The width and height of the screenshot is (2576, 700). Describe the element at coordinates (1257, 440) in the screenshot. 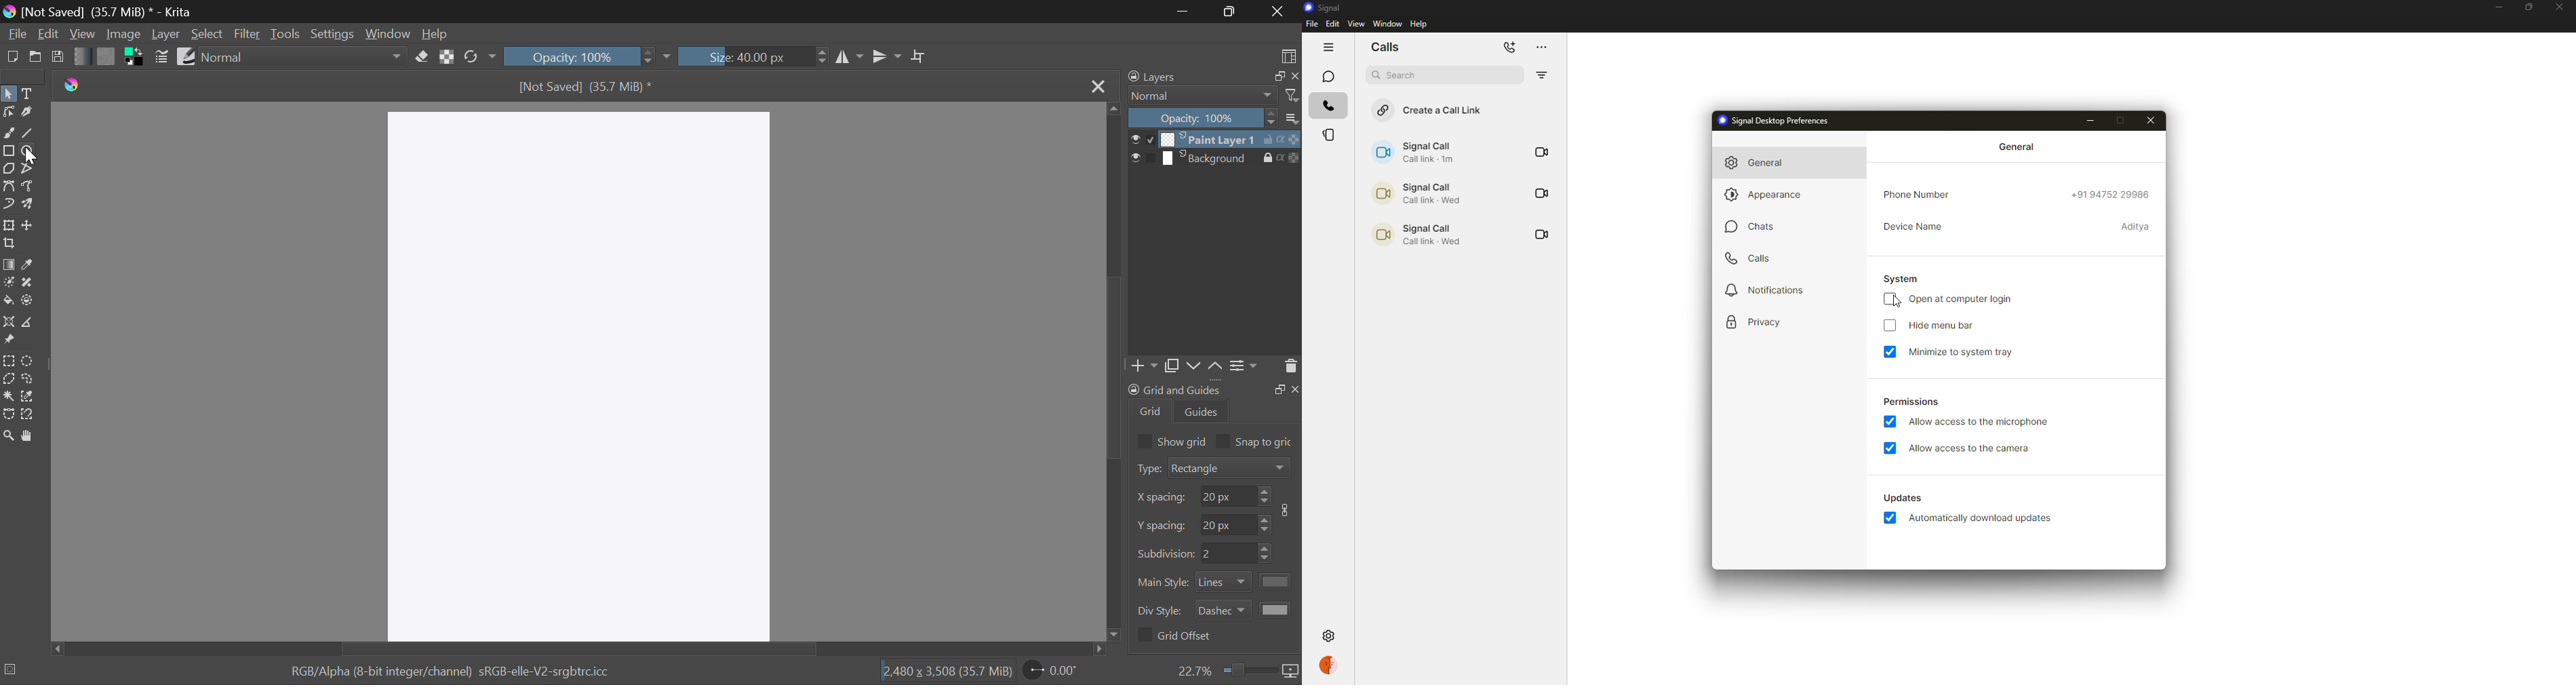

I see `Snap to grid` at that location.